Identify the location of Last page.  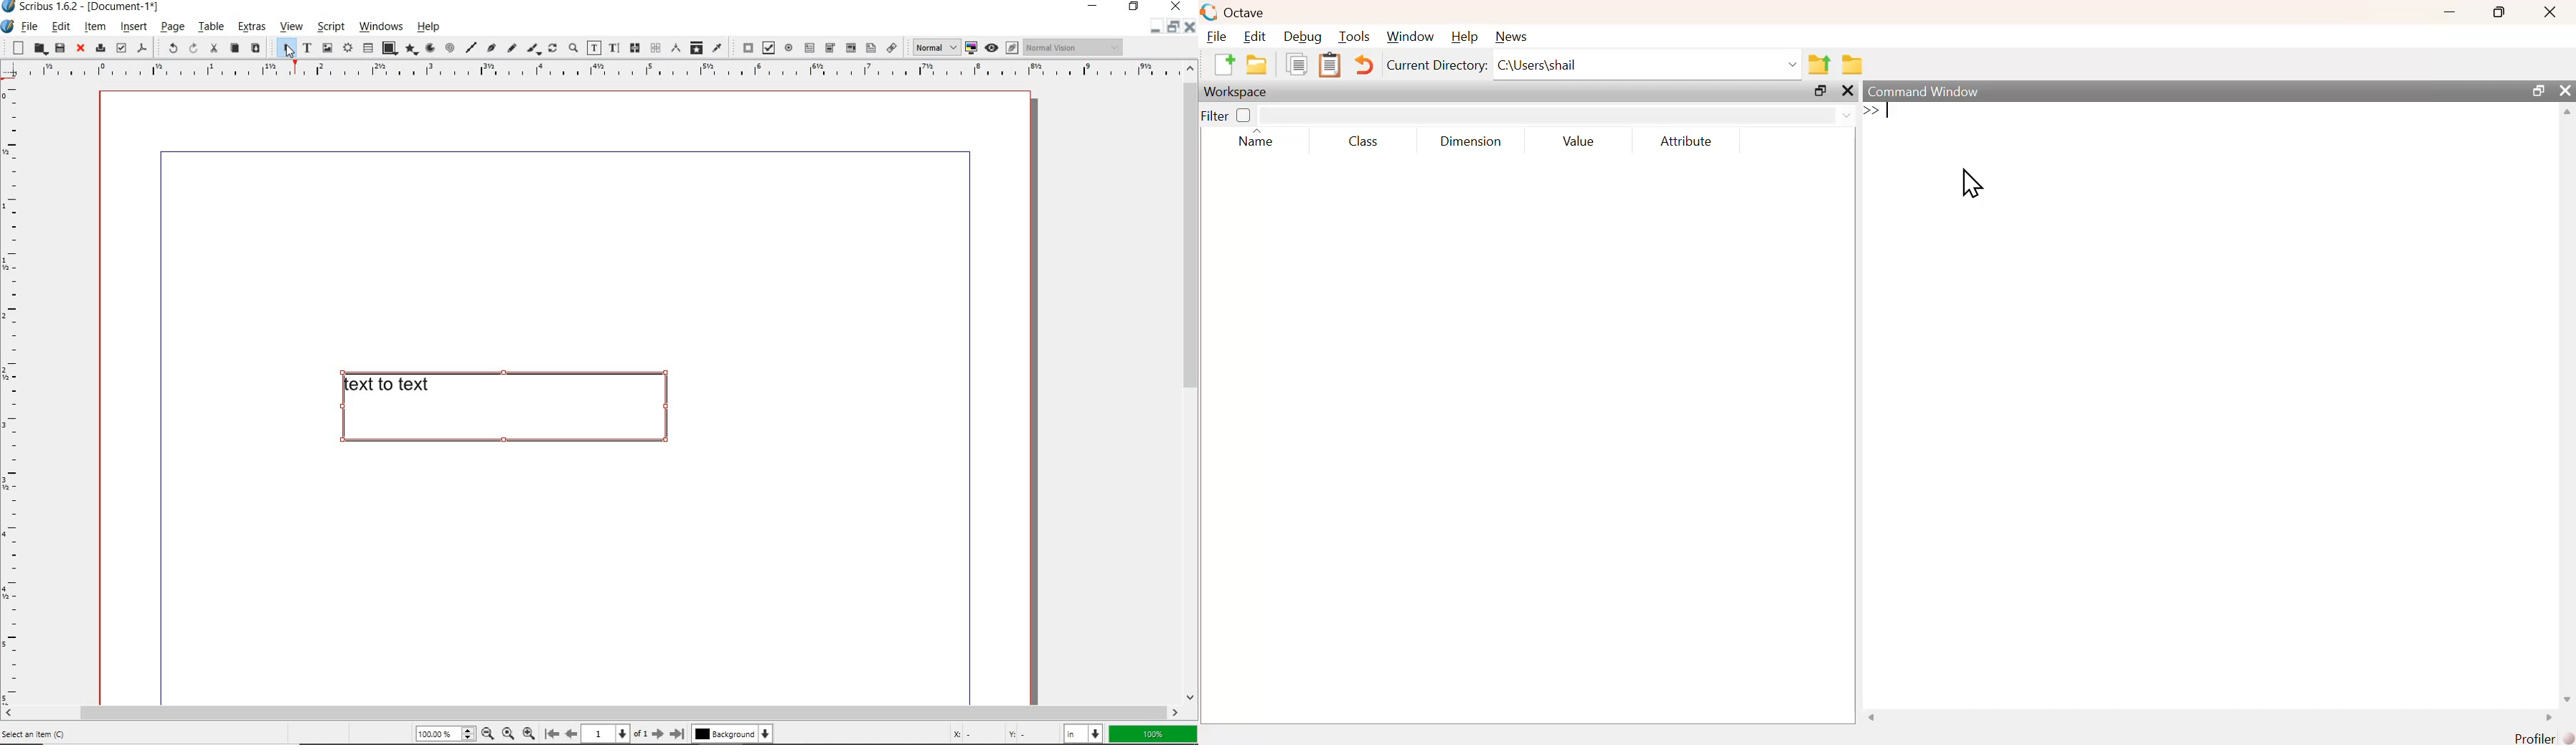
(675, 734).